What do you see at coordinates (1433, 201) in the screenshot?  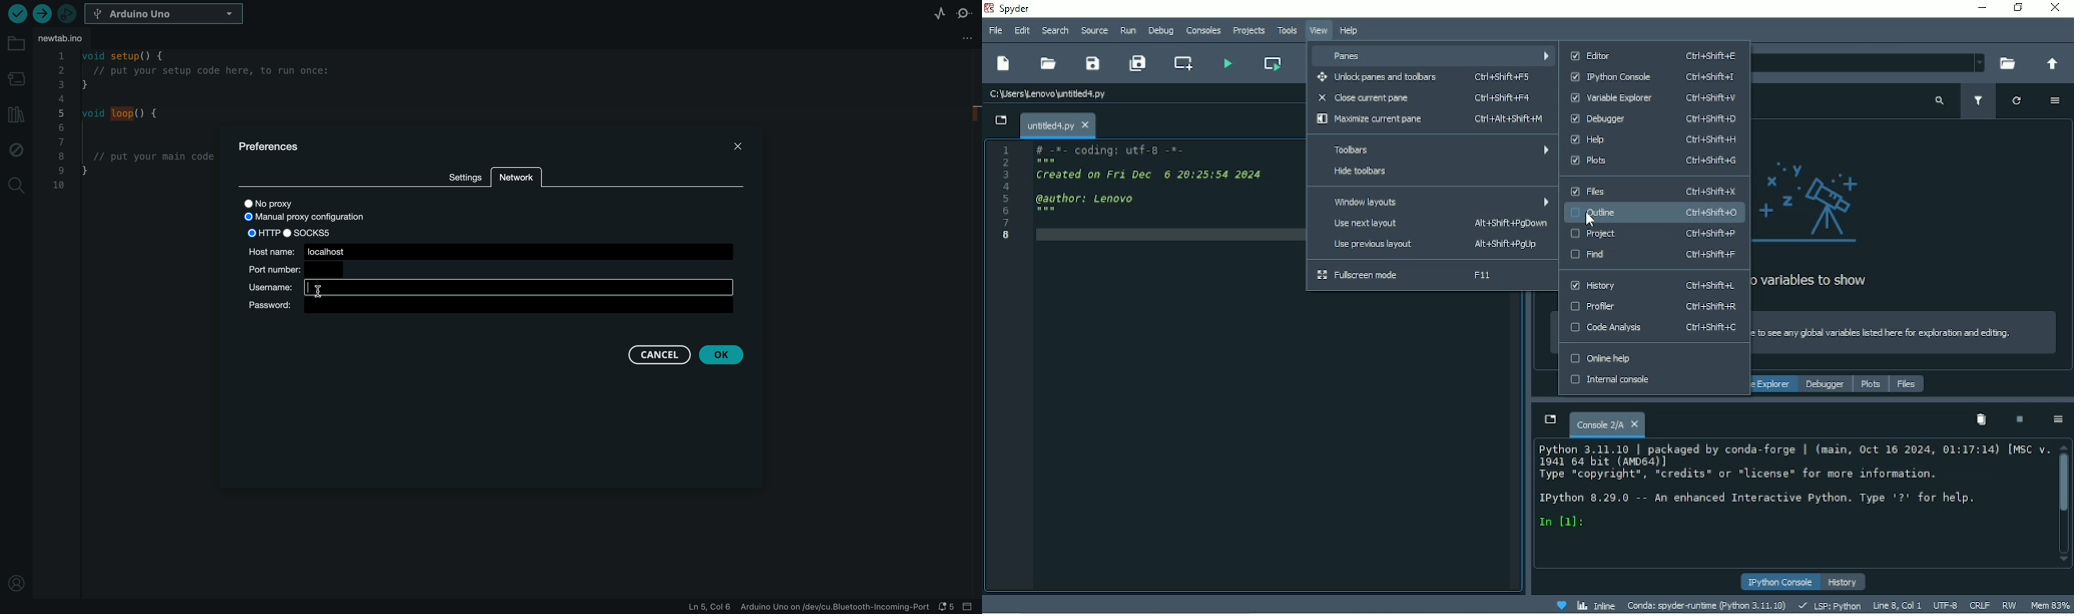 I see `Window layouts` at bounding box center [1433, 201].